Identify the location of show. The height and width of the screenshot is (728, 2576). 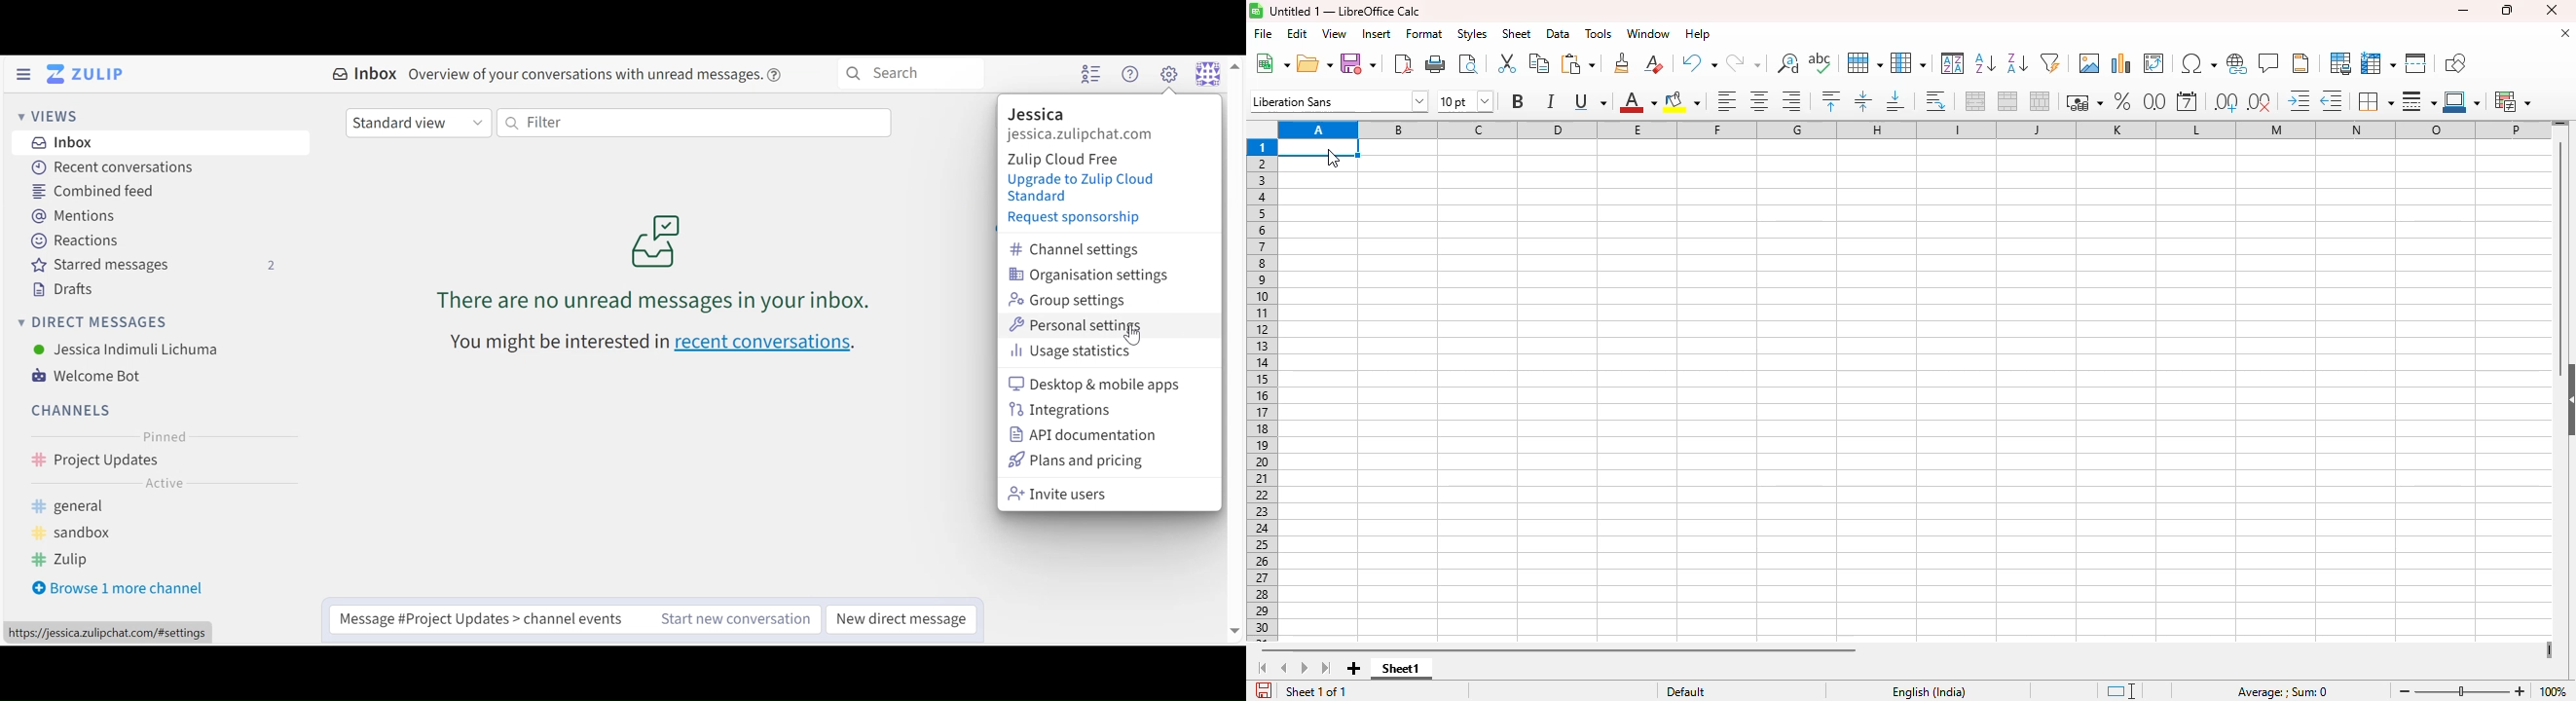
(2567, 401).